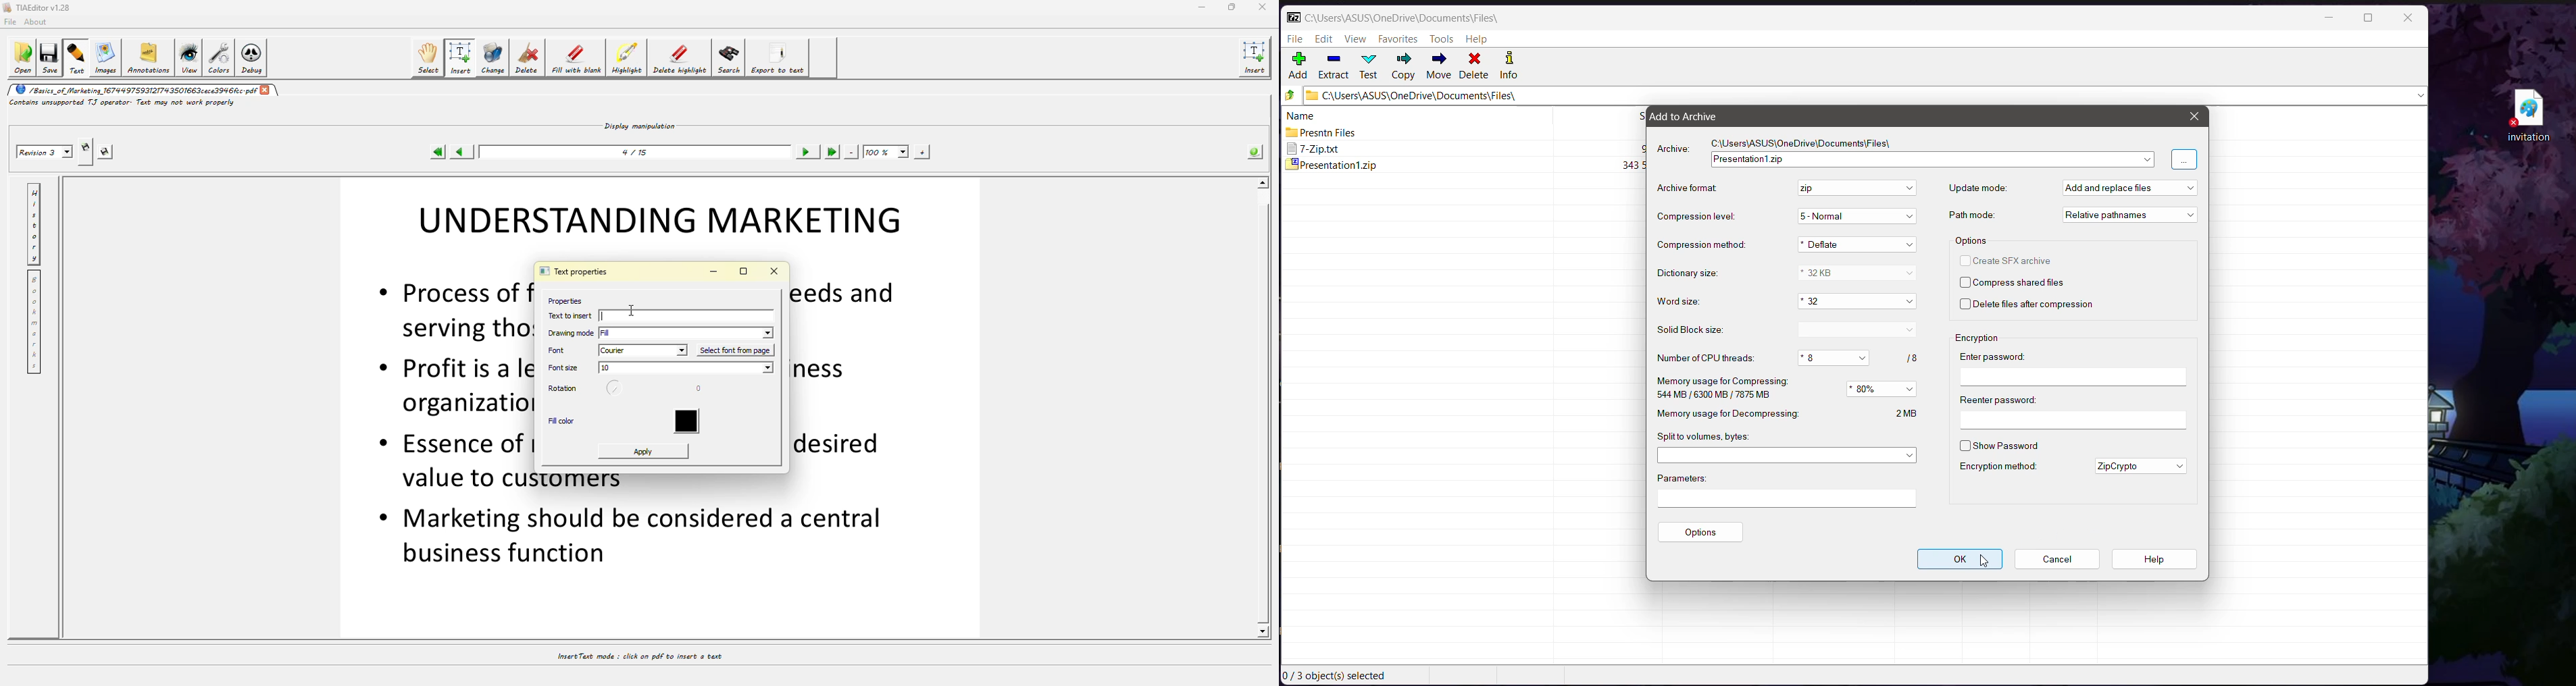 The image size is (2576, 700). What do you see at coordinates (1787, 414) in the screenshot?
I see `Memory usage for Decompressing` at bounding box center [1787, 414].